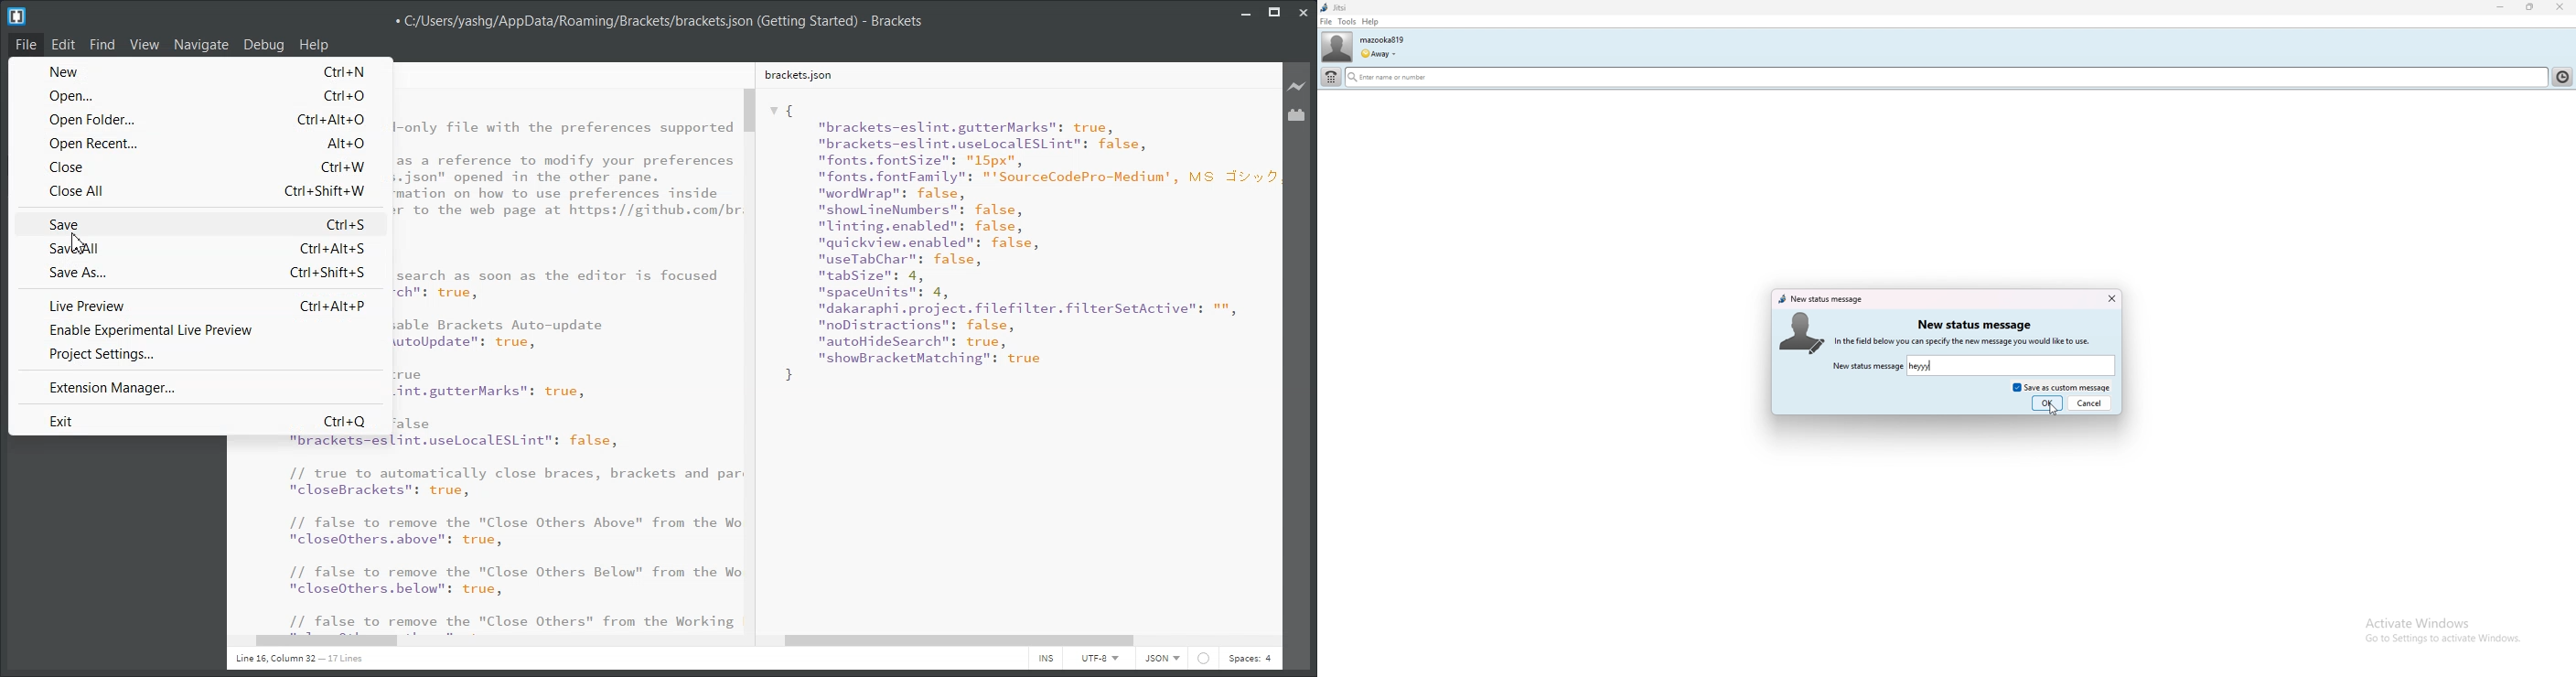 This screenshot has width=2576, height=700. What do you see at coordinates (199, 97) in the screenshot?
I see `Open...   Ctrl+O` at bounding box center [199, 97].